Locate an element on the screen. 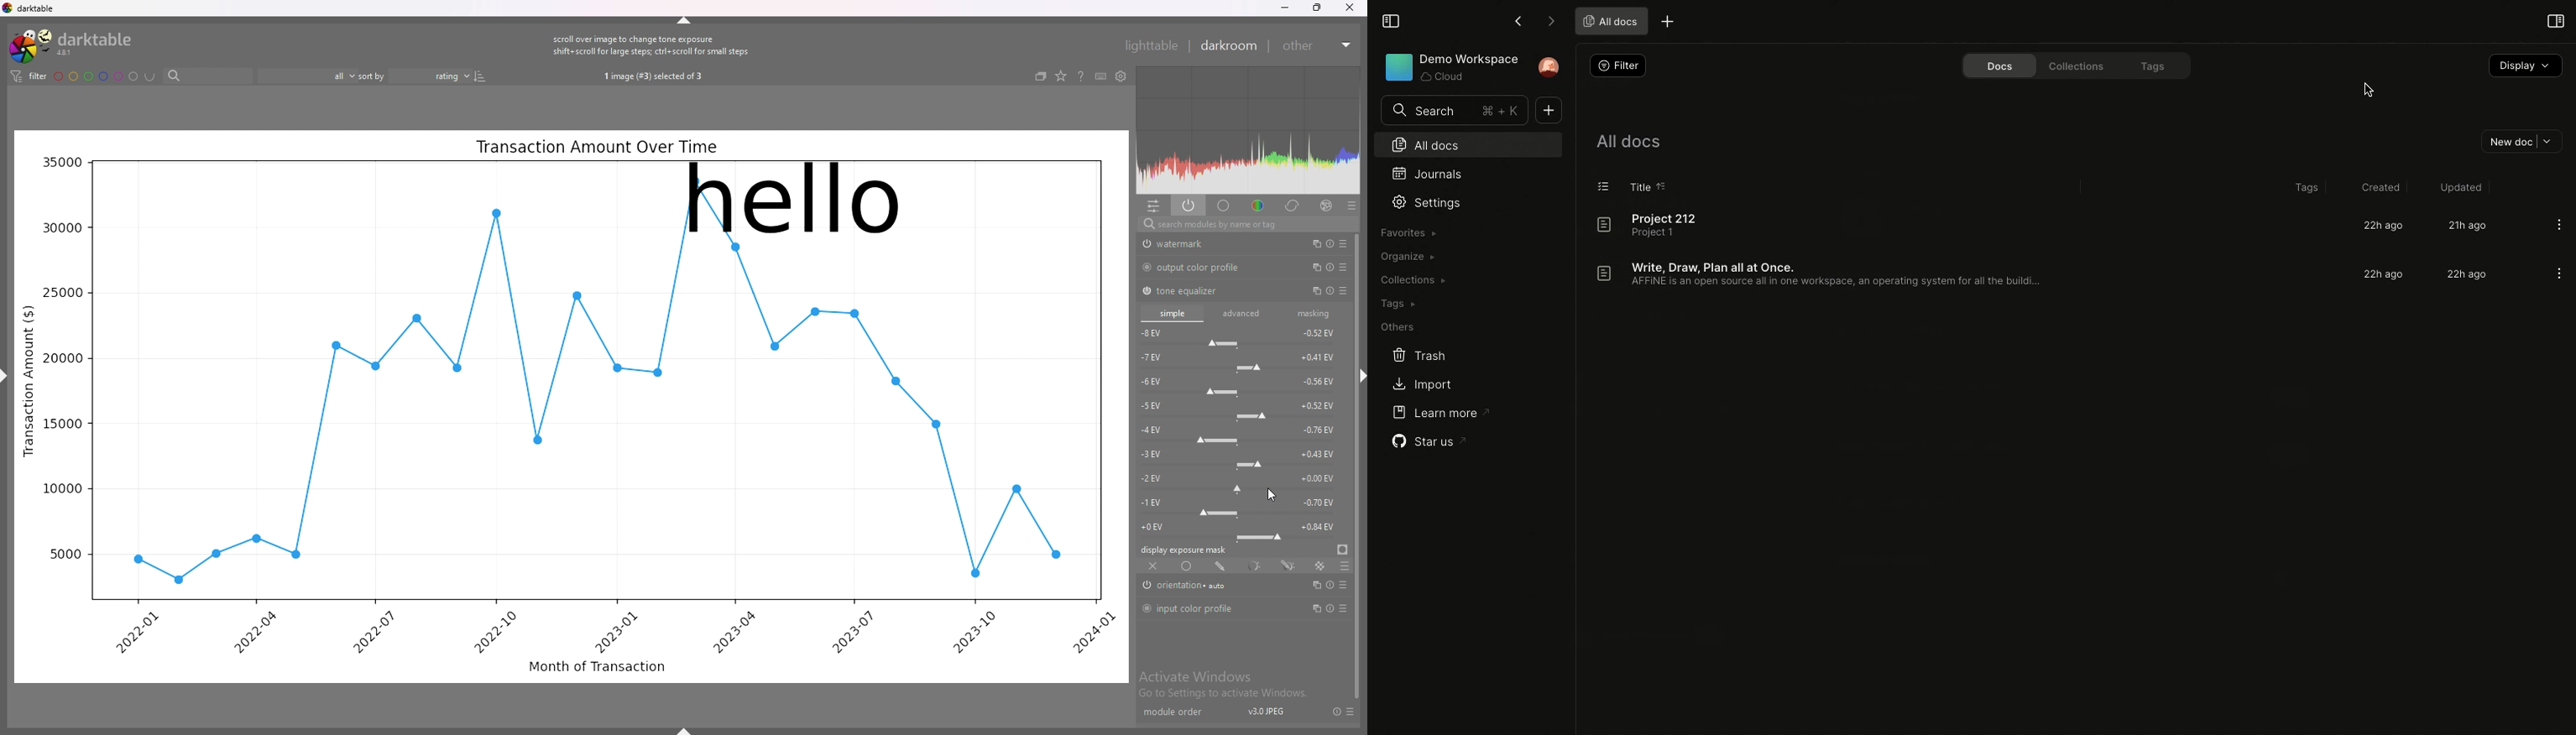  Title is located at coordinates (1639, 186).